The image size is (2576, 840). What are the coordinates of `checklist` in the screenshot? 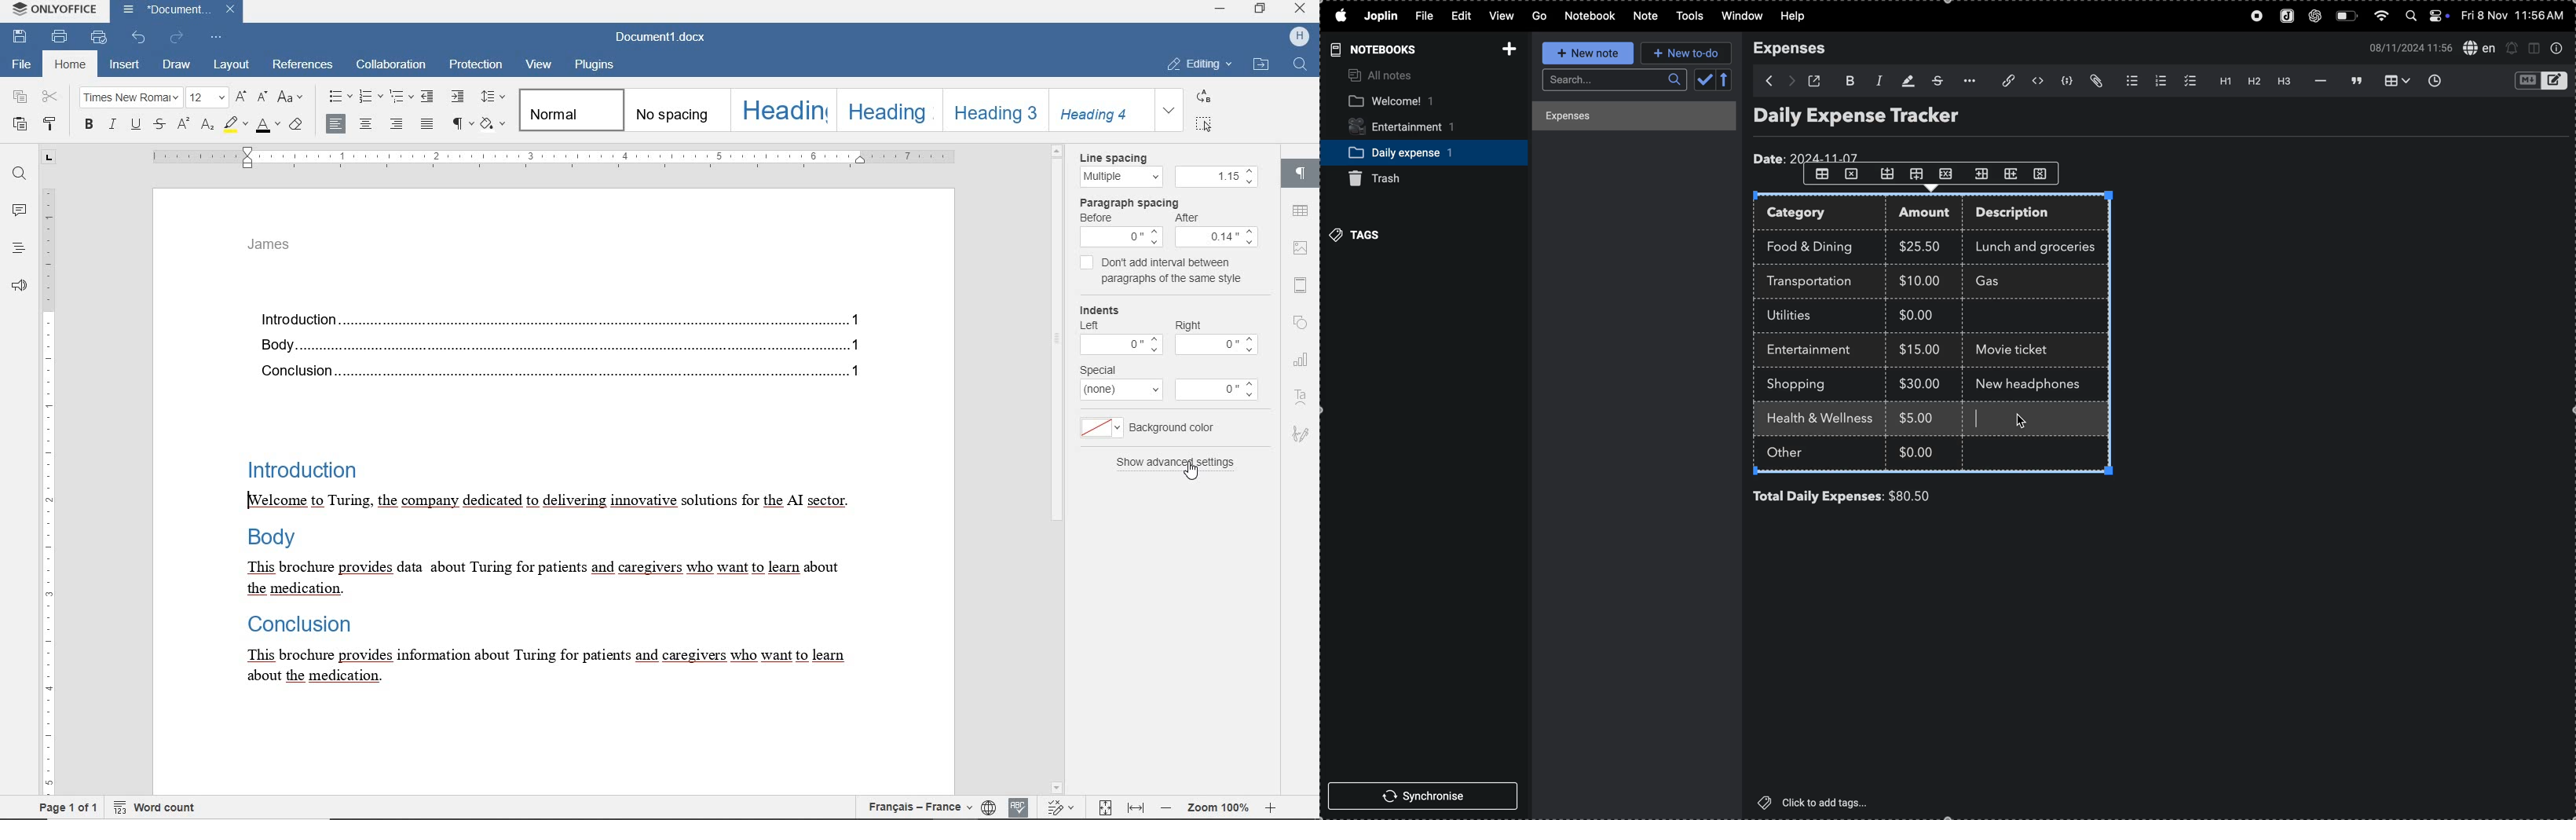 It's located at (2188, 81).